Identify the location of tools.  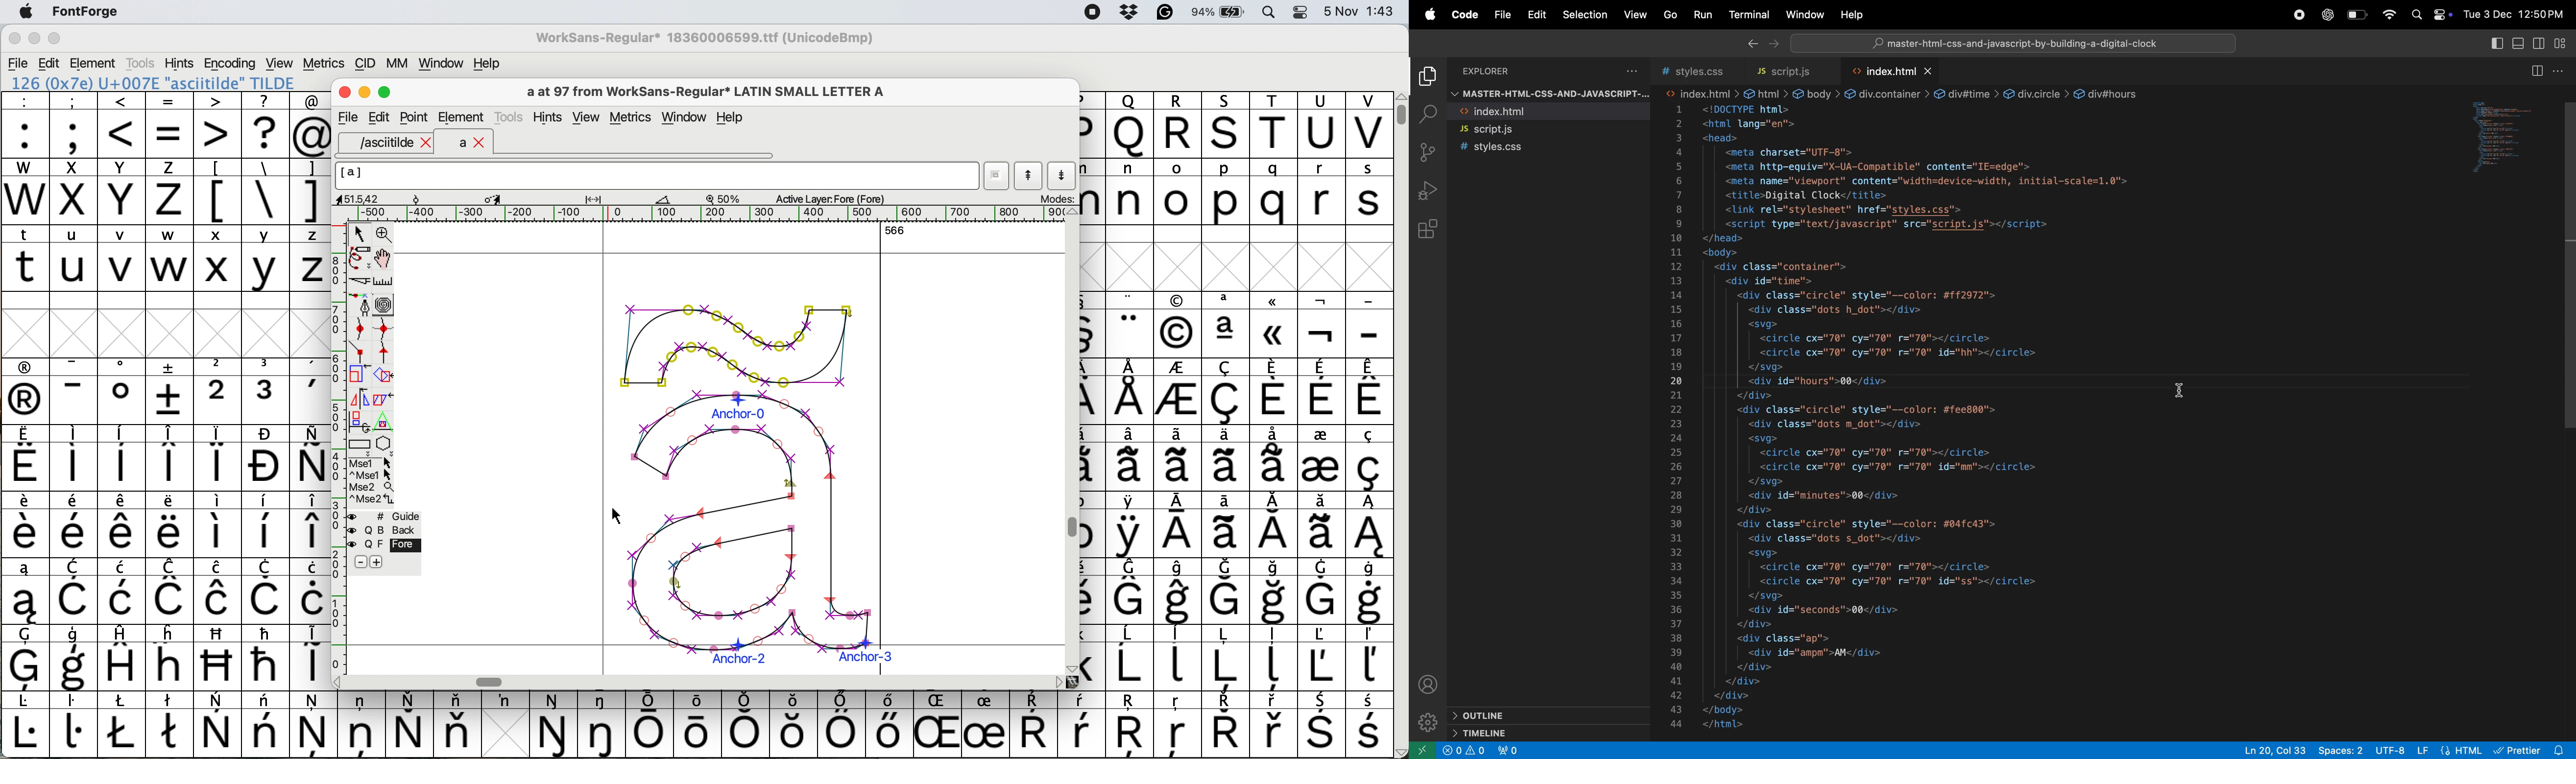
(511, 116).